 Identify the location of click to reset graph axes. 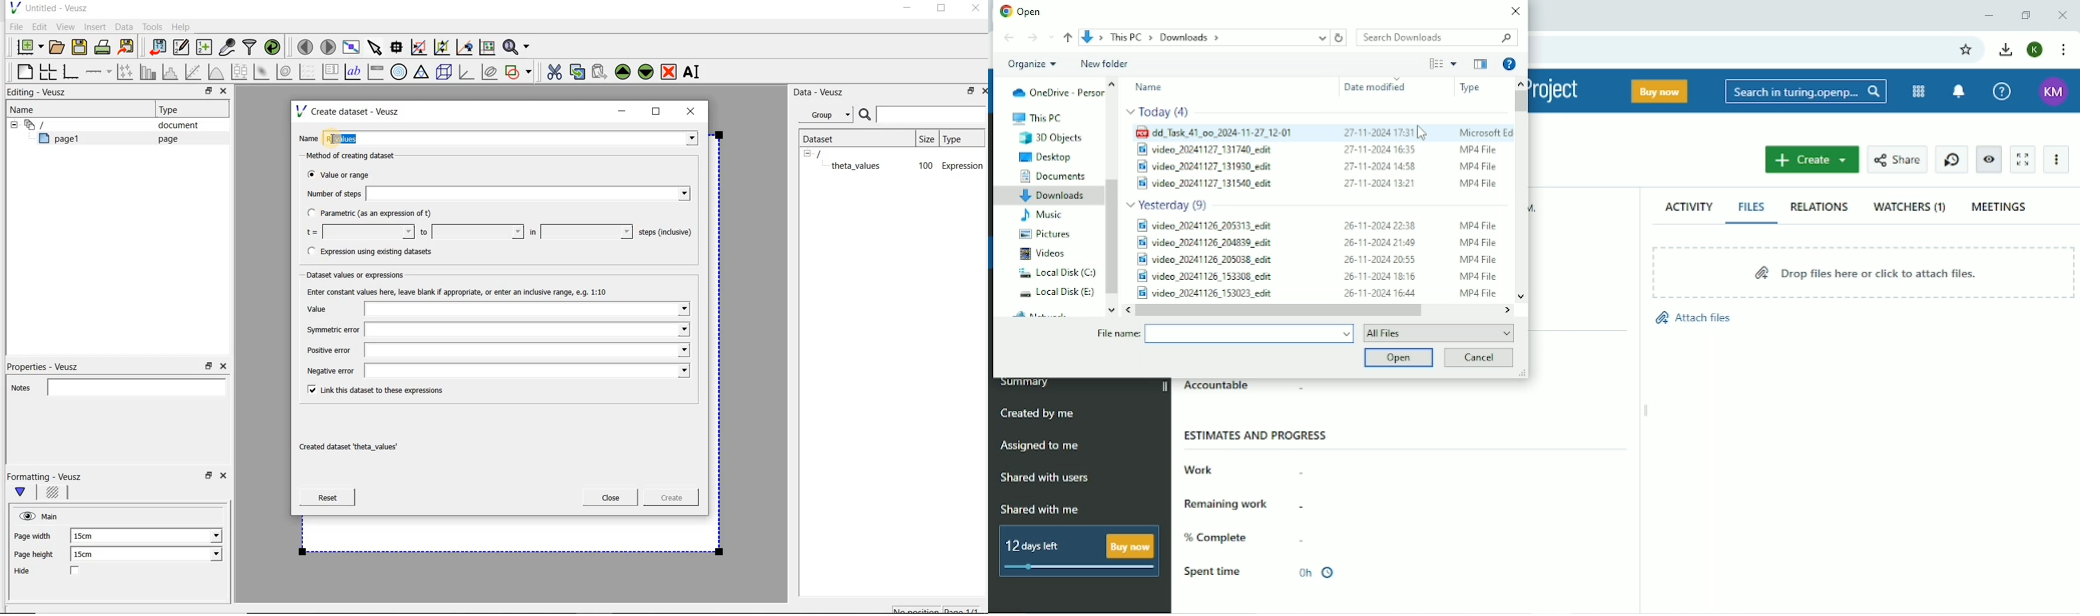
(487, 46).